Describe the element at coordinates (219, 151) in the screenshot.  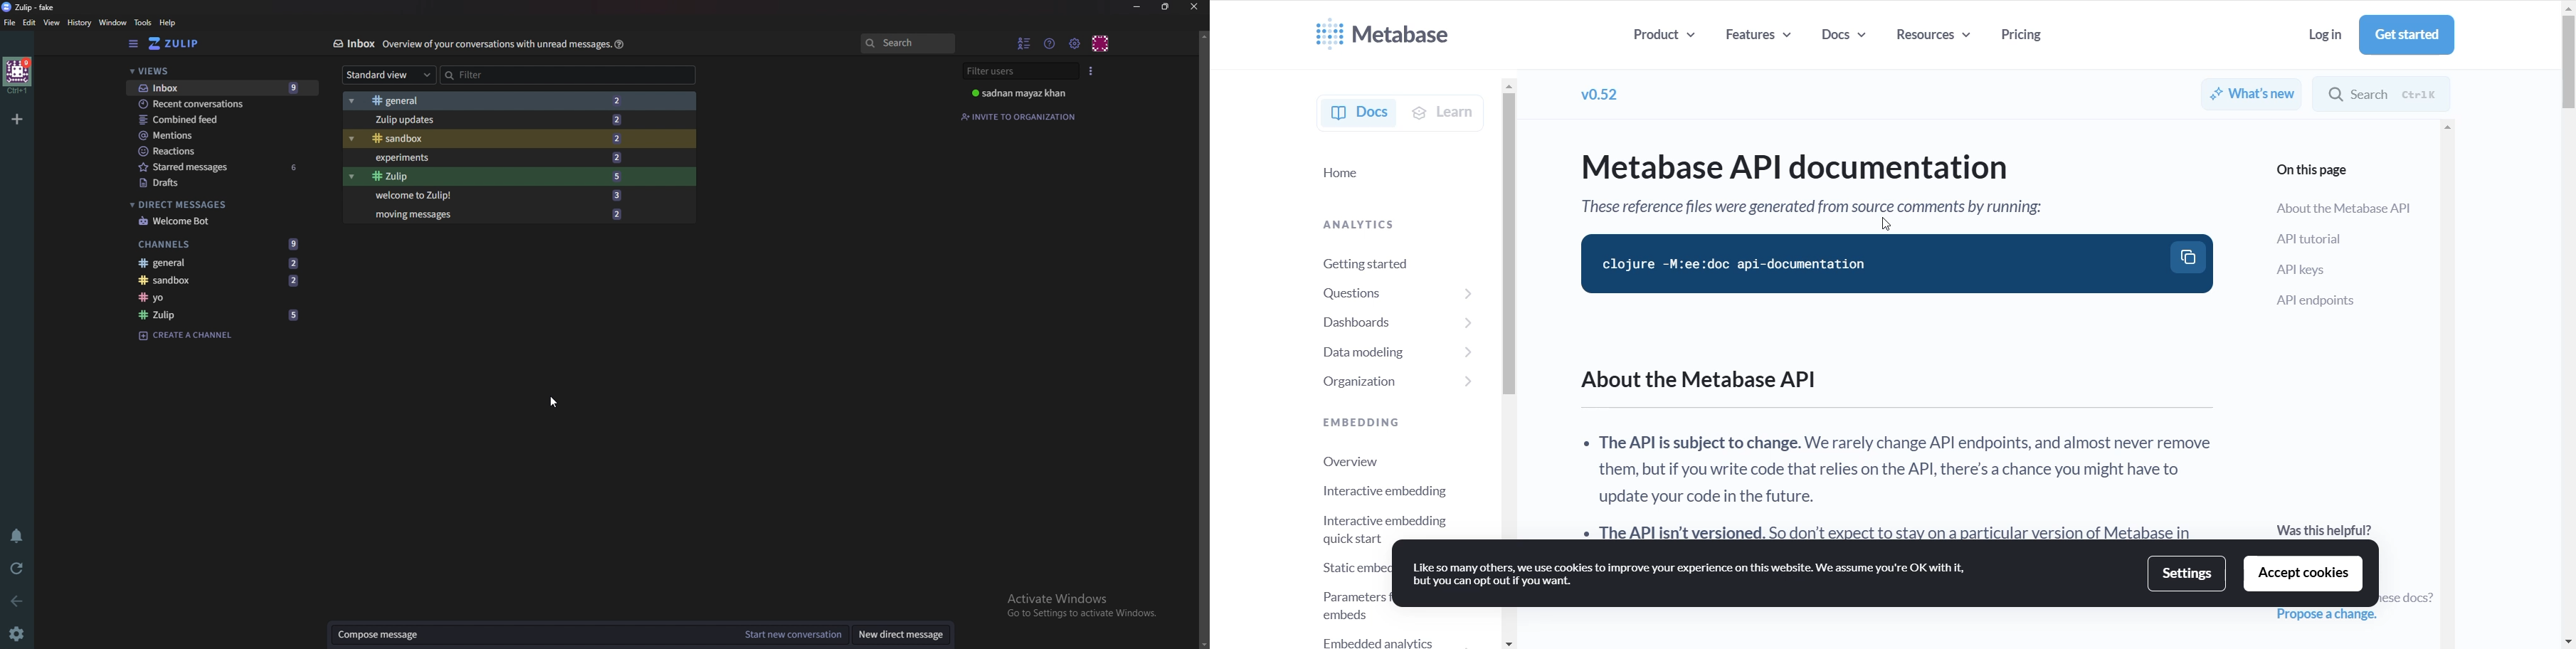
I see `reactions` at that location.